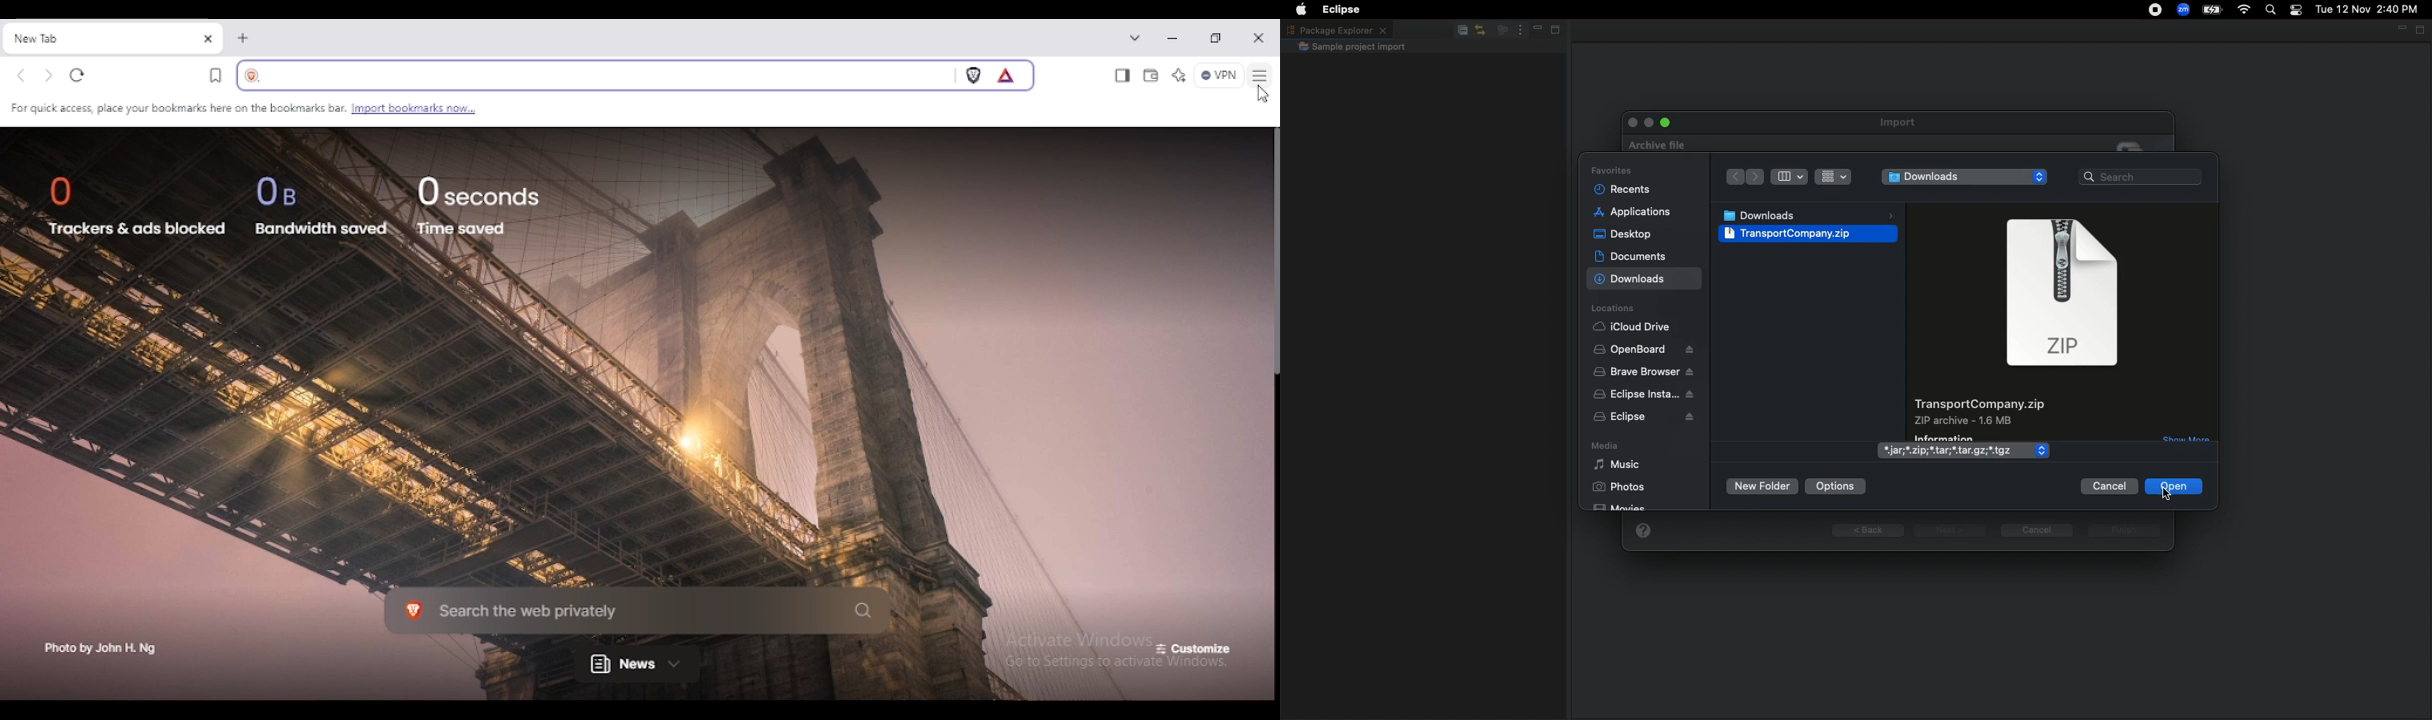 This screenshot has height=728, width=2436. Describe the element at coordinates (1630, 123) in the screenshot. I see `close` at that location.